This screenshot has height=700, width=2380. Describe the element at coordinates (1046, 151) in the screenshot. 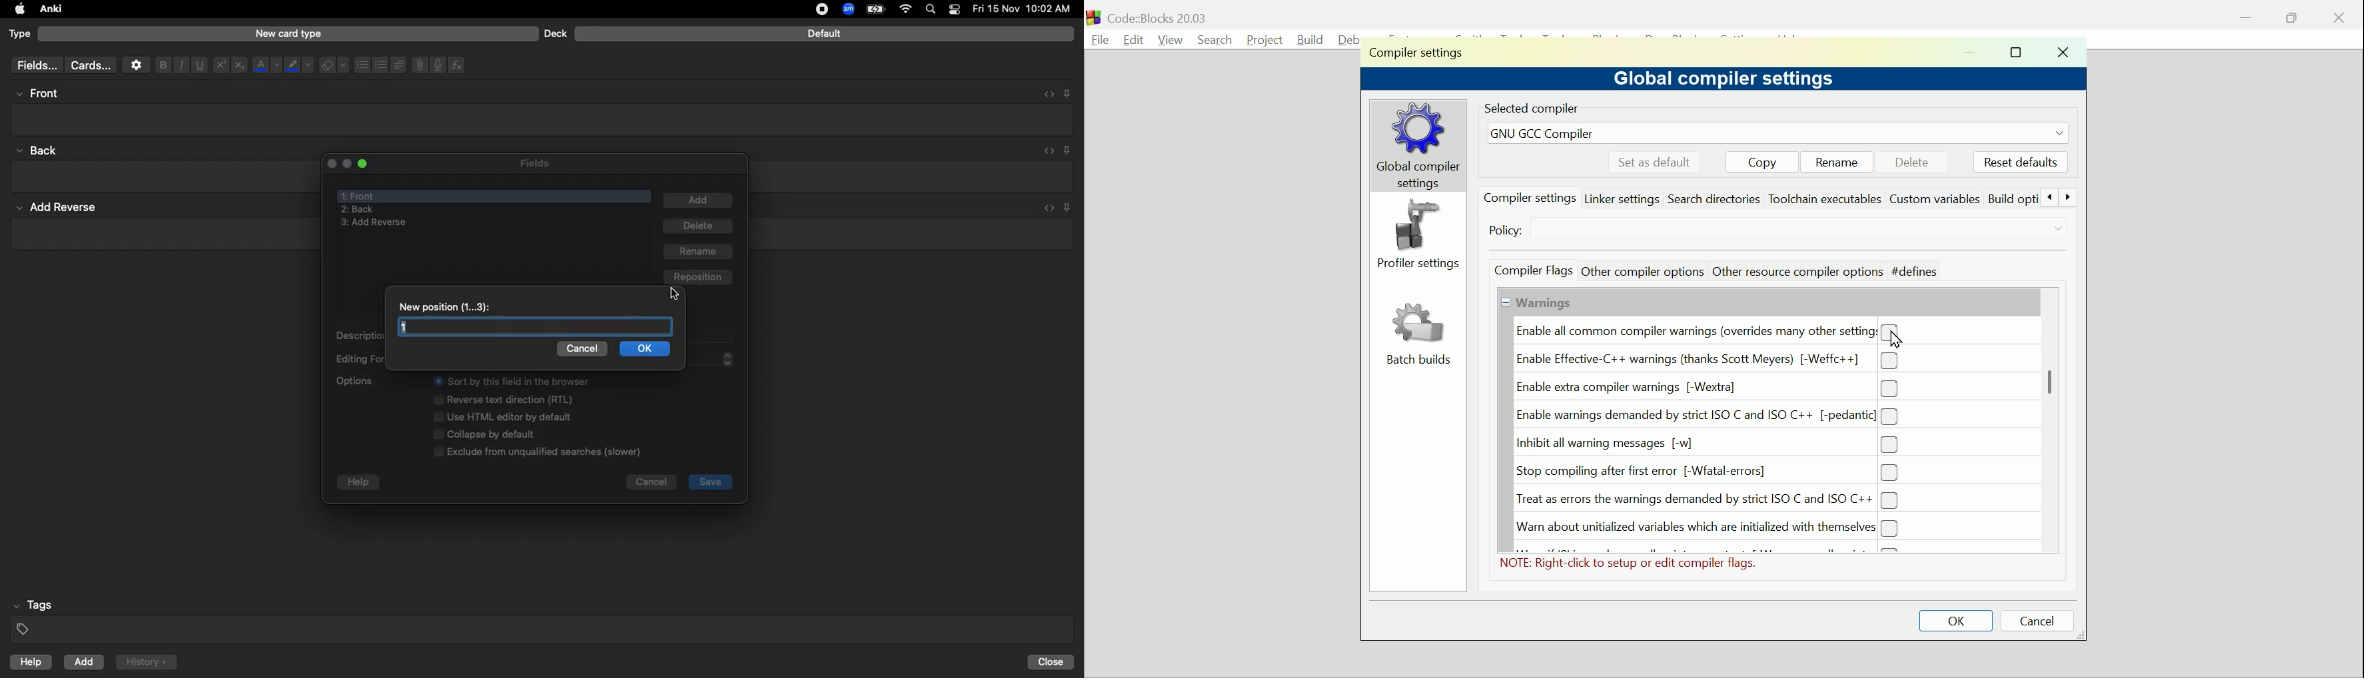

I see `Embed` at that location.